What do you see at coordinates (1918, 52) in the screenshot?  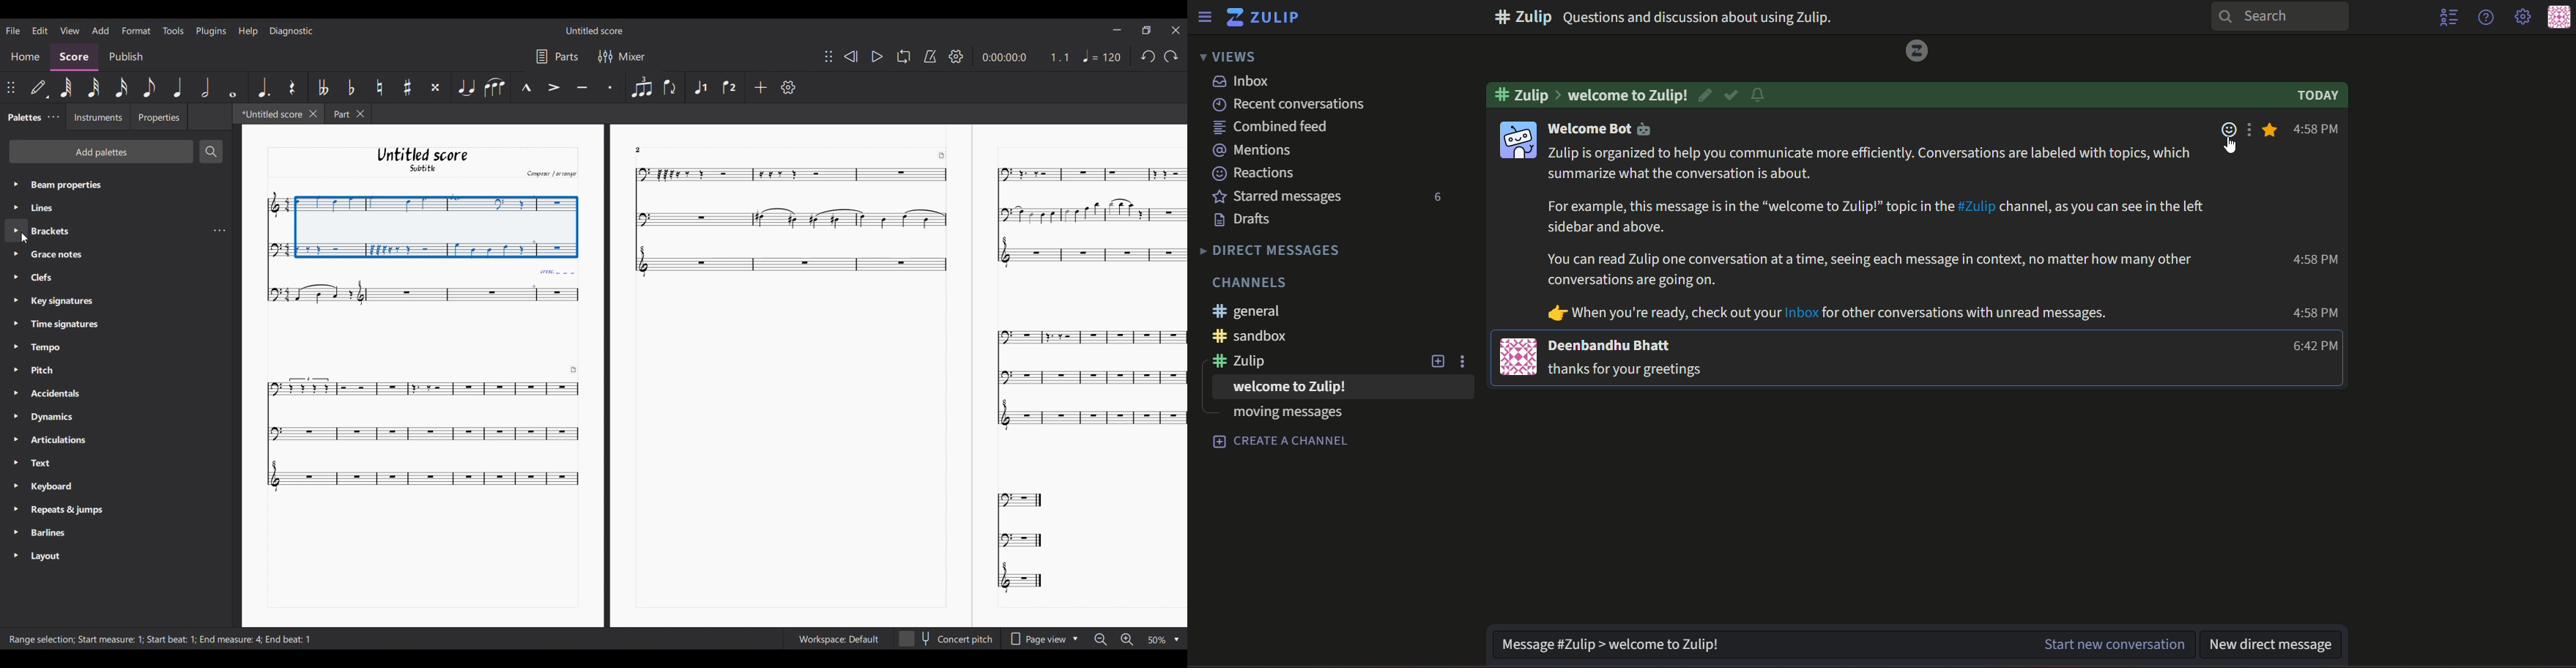 I see `Logo` at bounding box center [1918, 52].